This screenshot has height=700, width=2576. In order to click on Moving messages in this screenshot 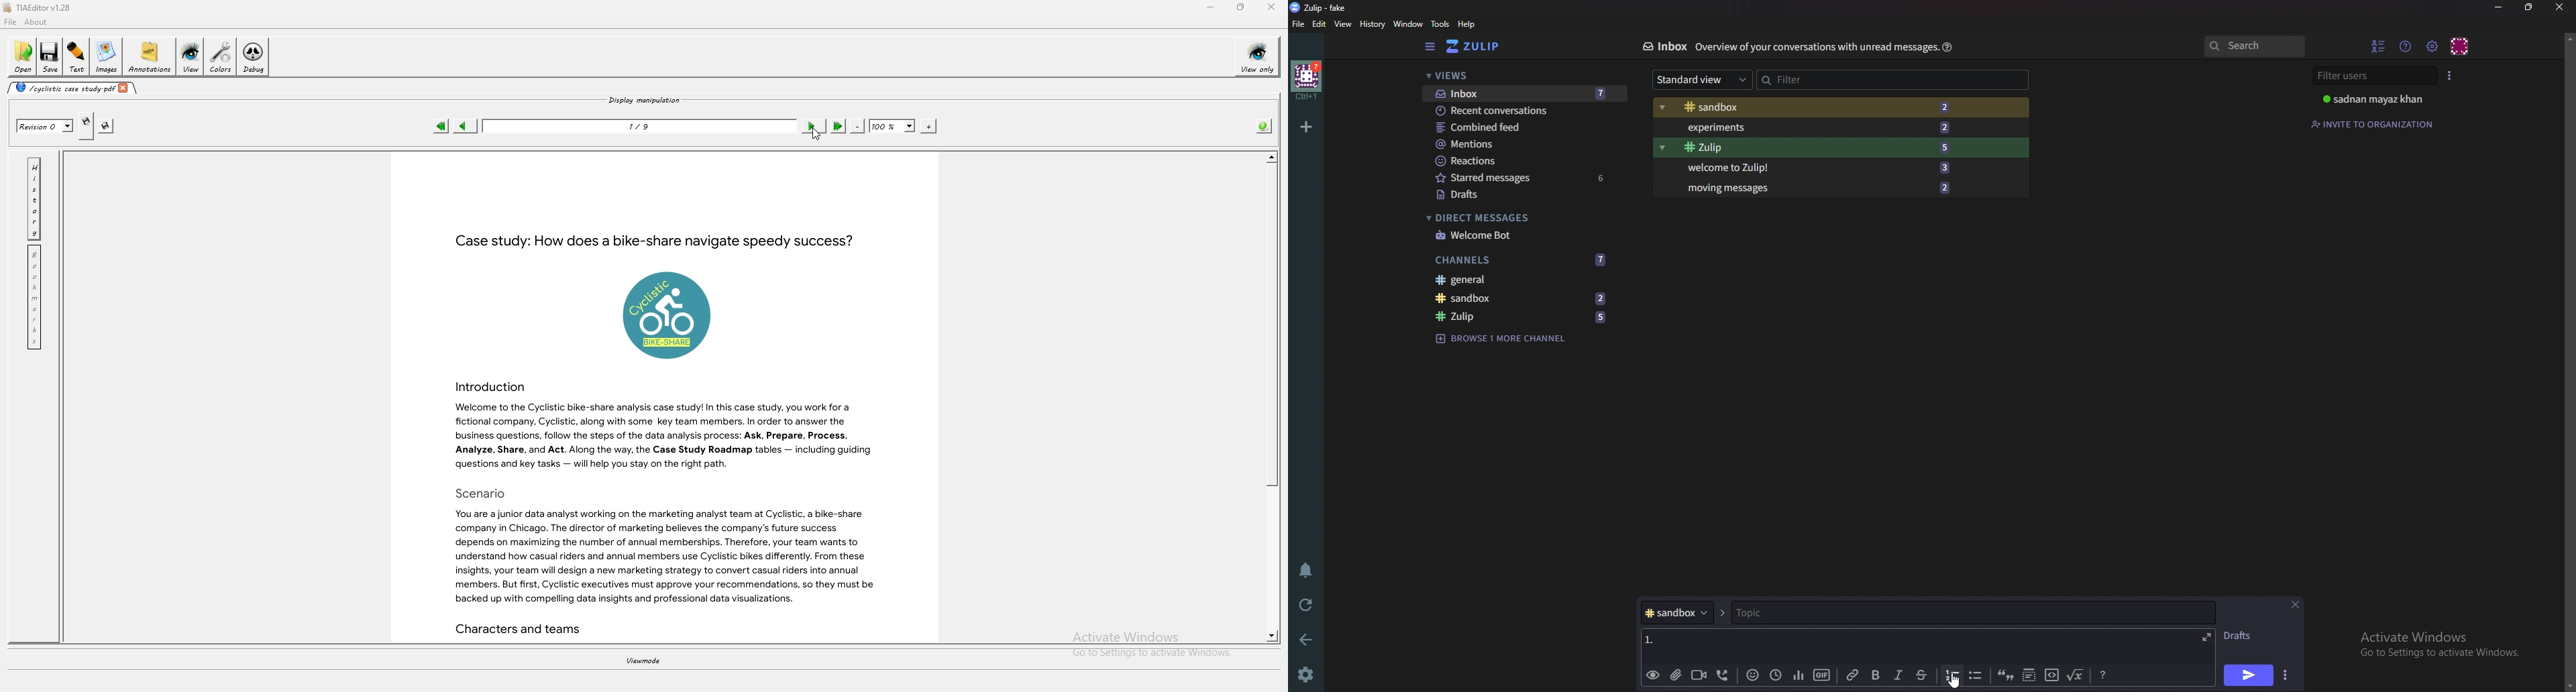, I will do `click(1817, 187)`.